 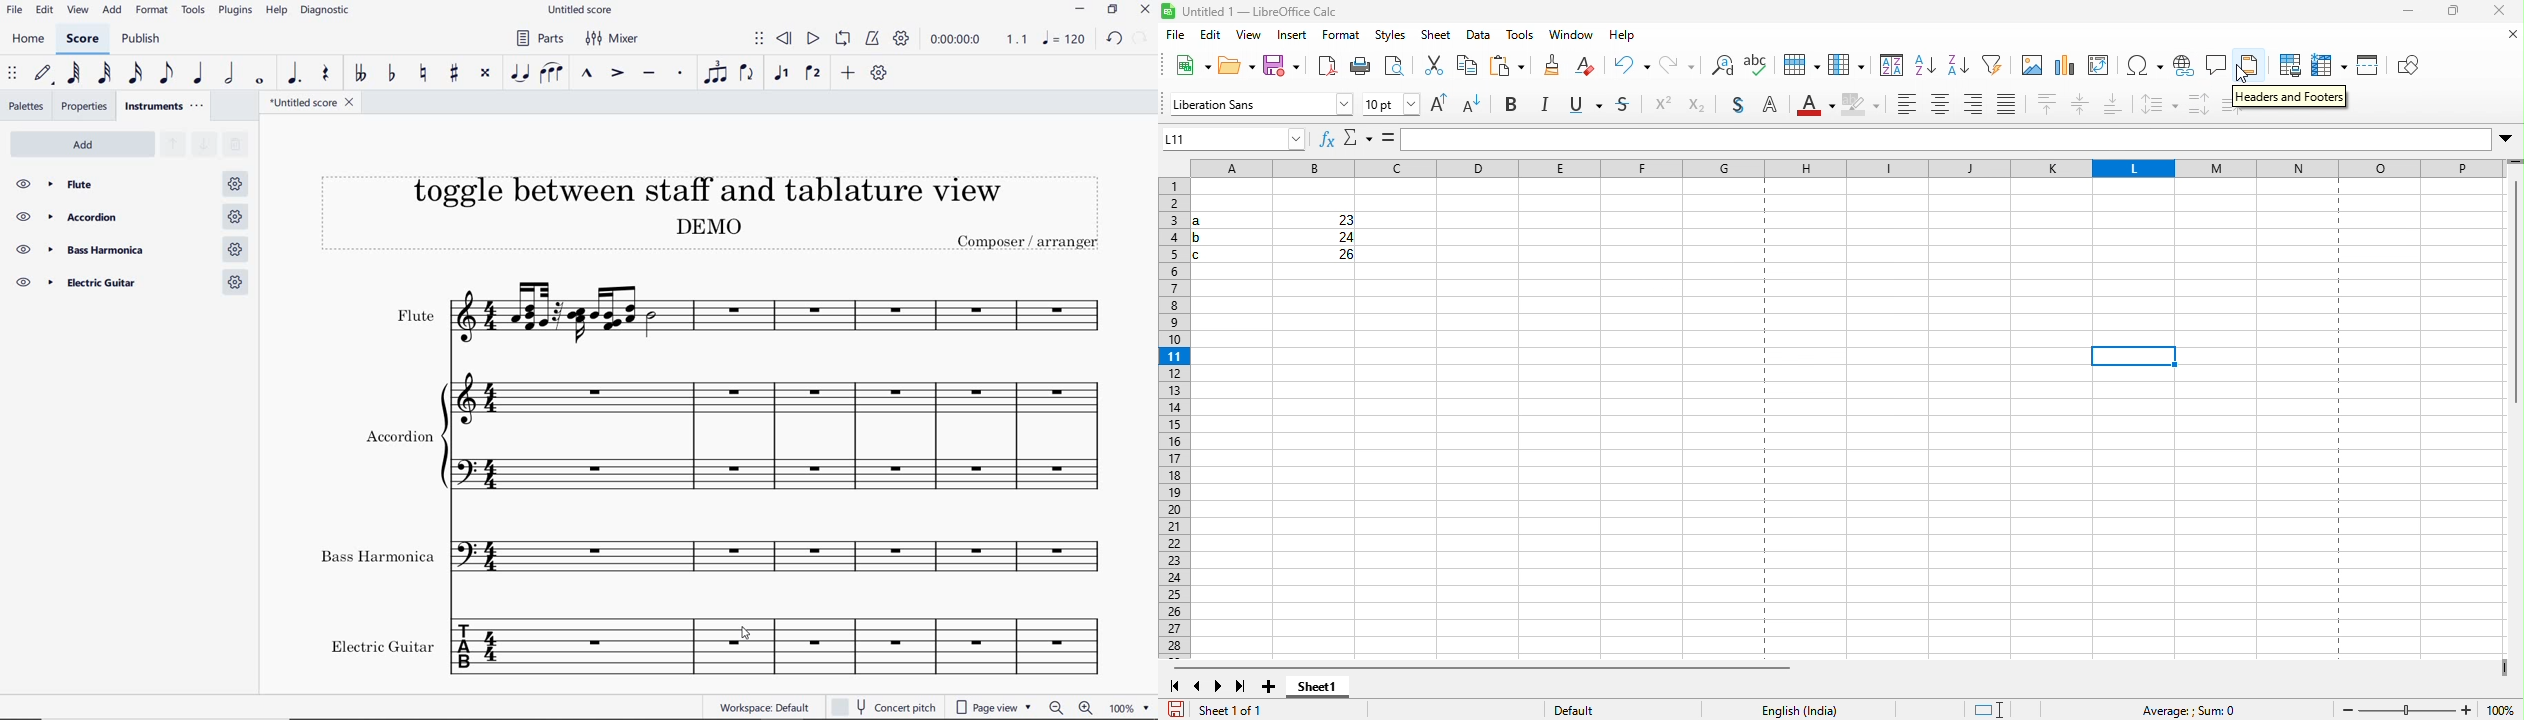 What do you see at coordinates (166, 106) in the screenshot?
I see `instruments` at bounding box center [166, 106].